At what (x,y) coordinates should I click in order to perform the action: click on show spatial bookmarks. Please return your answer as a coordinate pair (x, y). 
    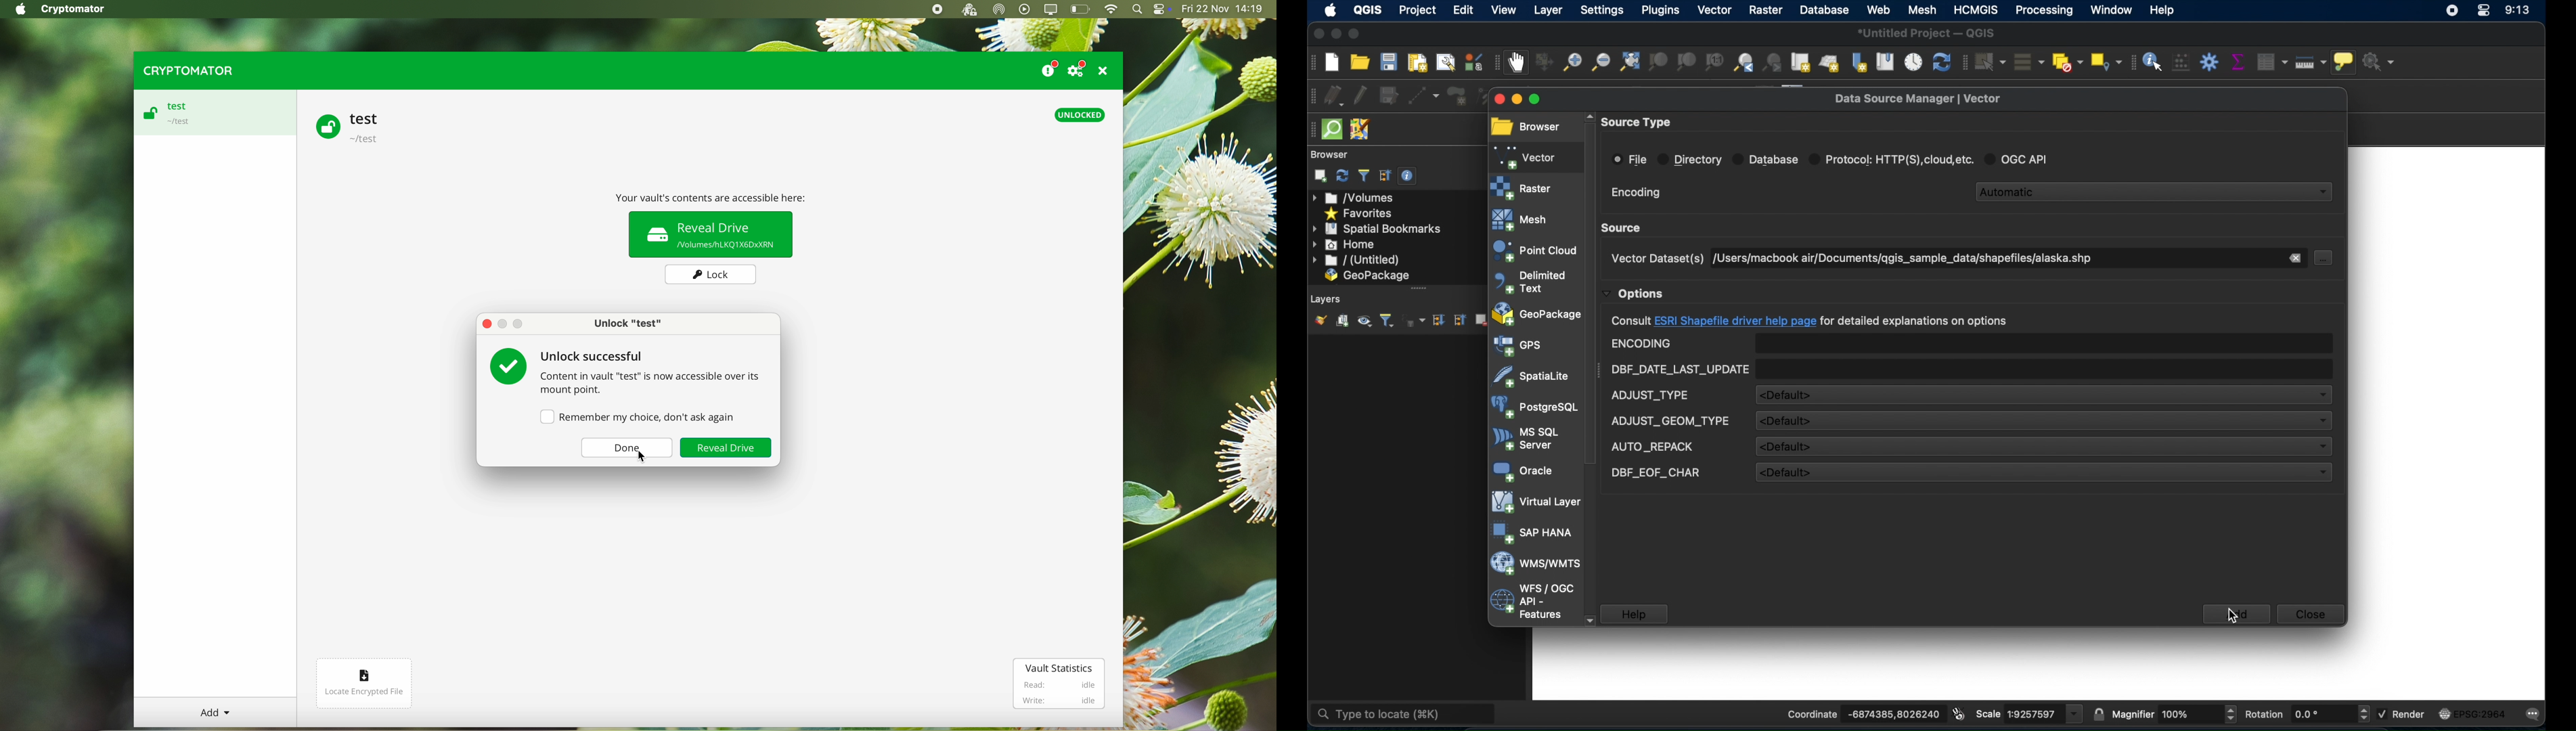
    Looking at the image, I should click on (1884, 61).